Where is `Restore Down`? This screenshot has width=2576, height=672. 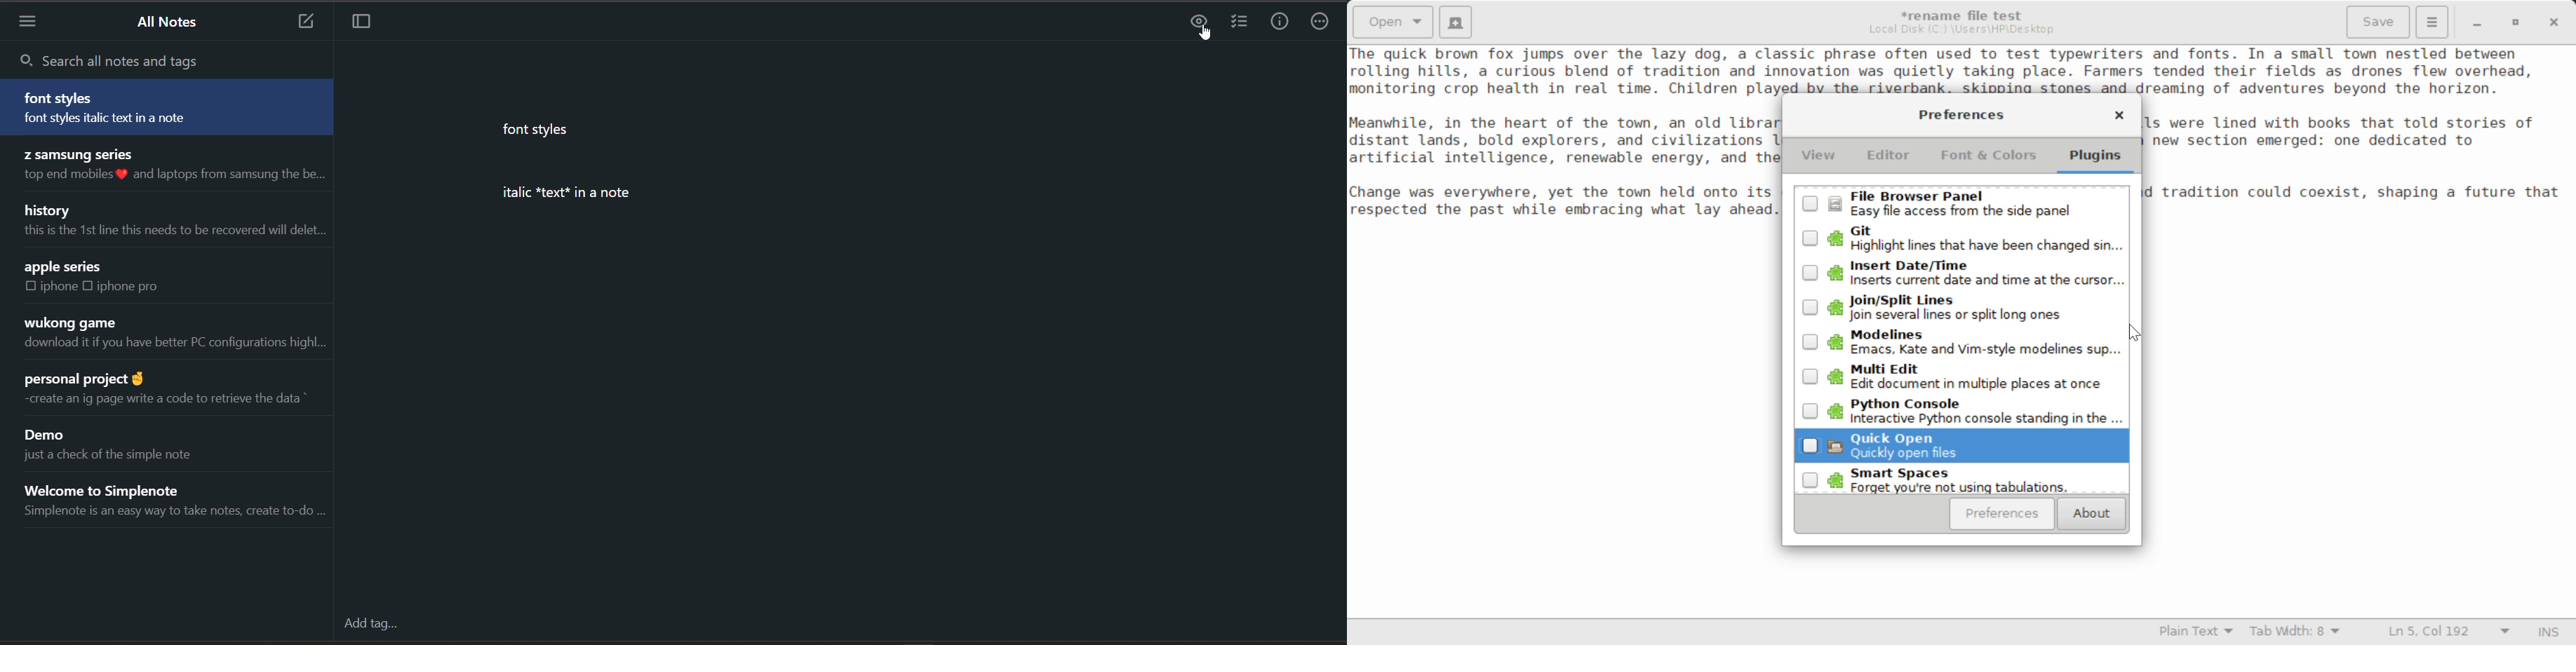
Restore Down is located at coordinates (2476, 22).